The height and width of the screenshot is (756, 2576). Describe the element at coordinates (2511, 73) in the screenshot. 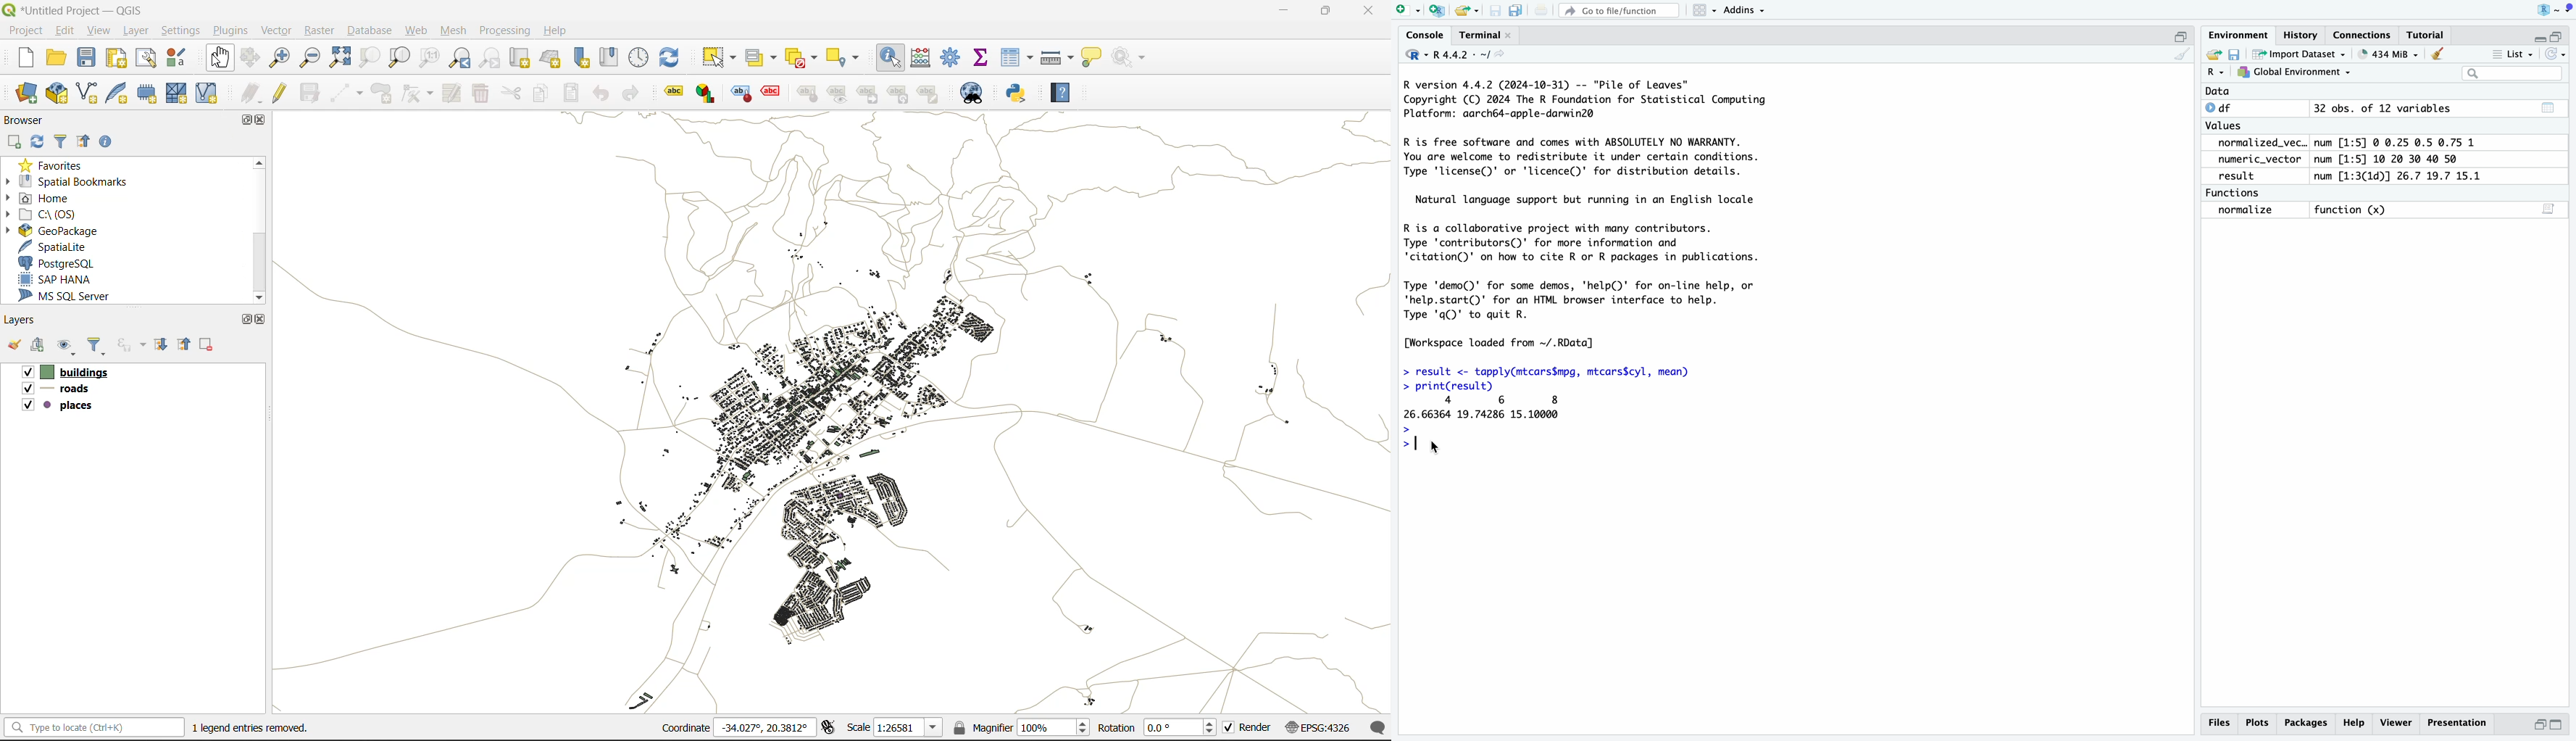

I see `Search` at that location.